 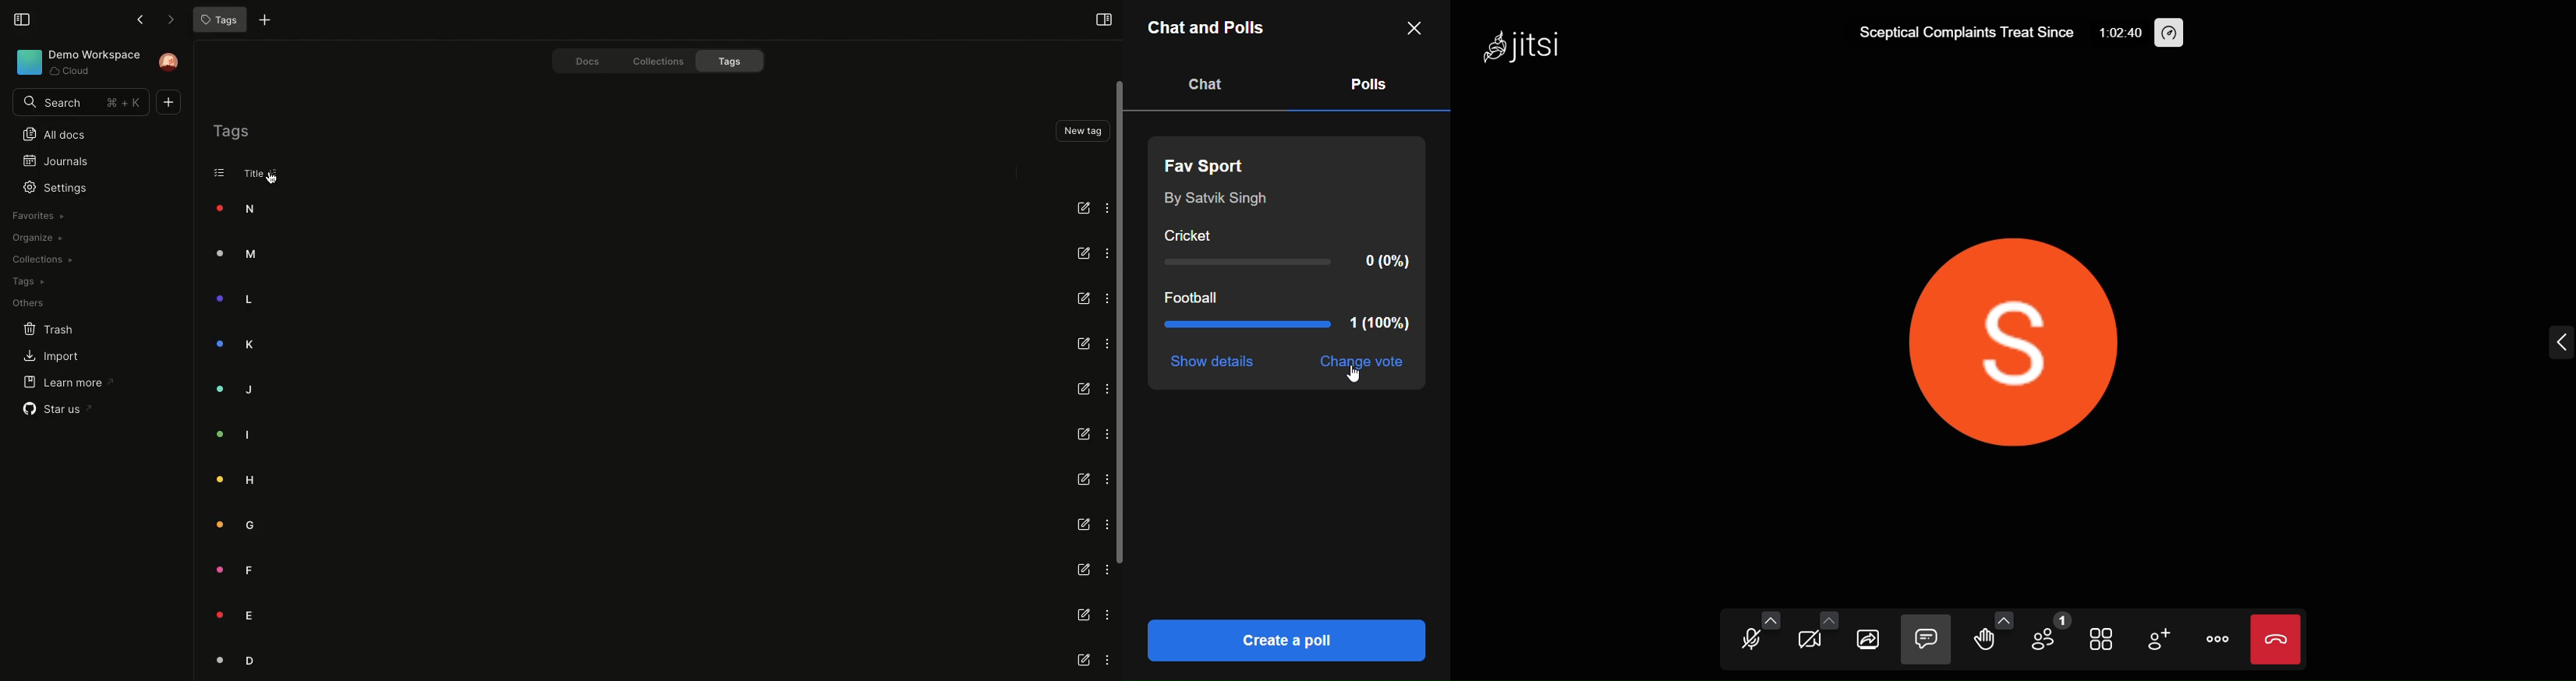 What do you see at coordinates (1103, 19) in the screenshot?
I see `Open right panel` at bounding box center [1103, 19].